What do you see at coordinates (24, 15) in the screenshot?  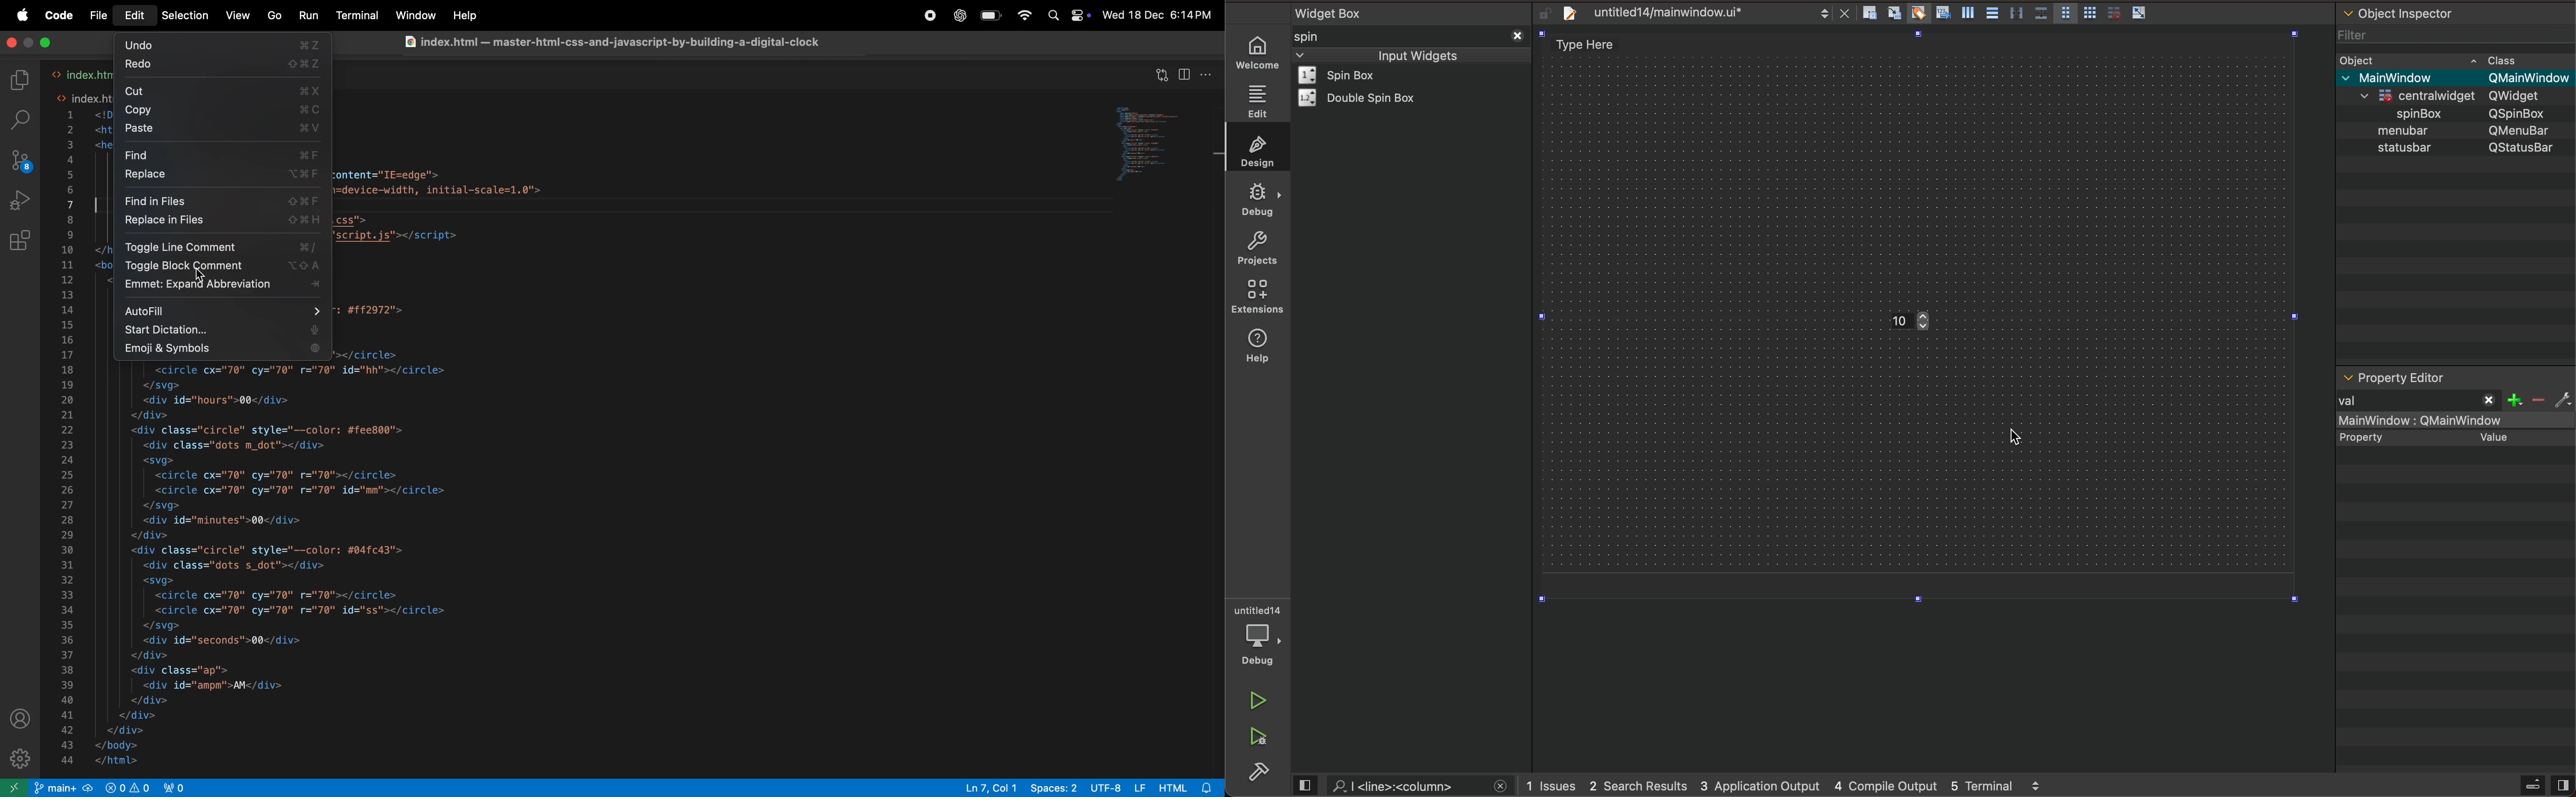 I see `apple menu` at bounding box center [24, 15].